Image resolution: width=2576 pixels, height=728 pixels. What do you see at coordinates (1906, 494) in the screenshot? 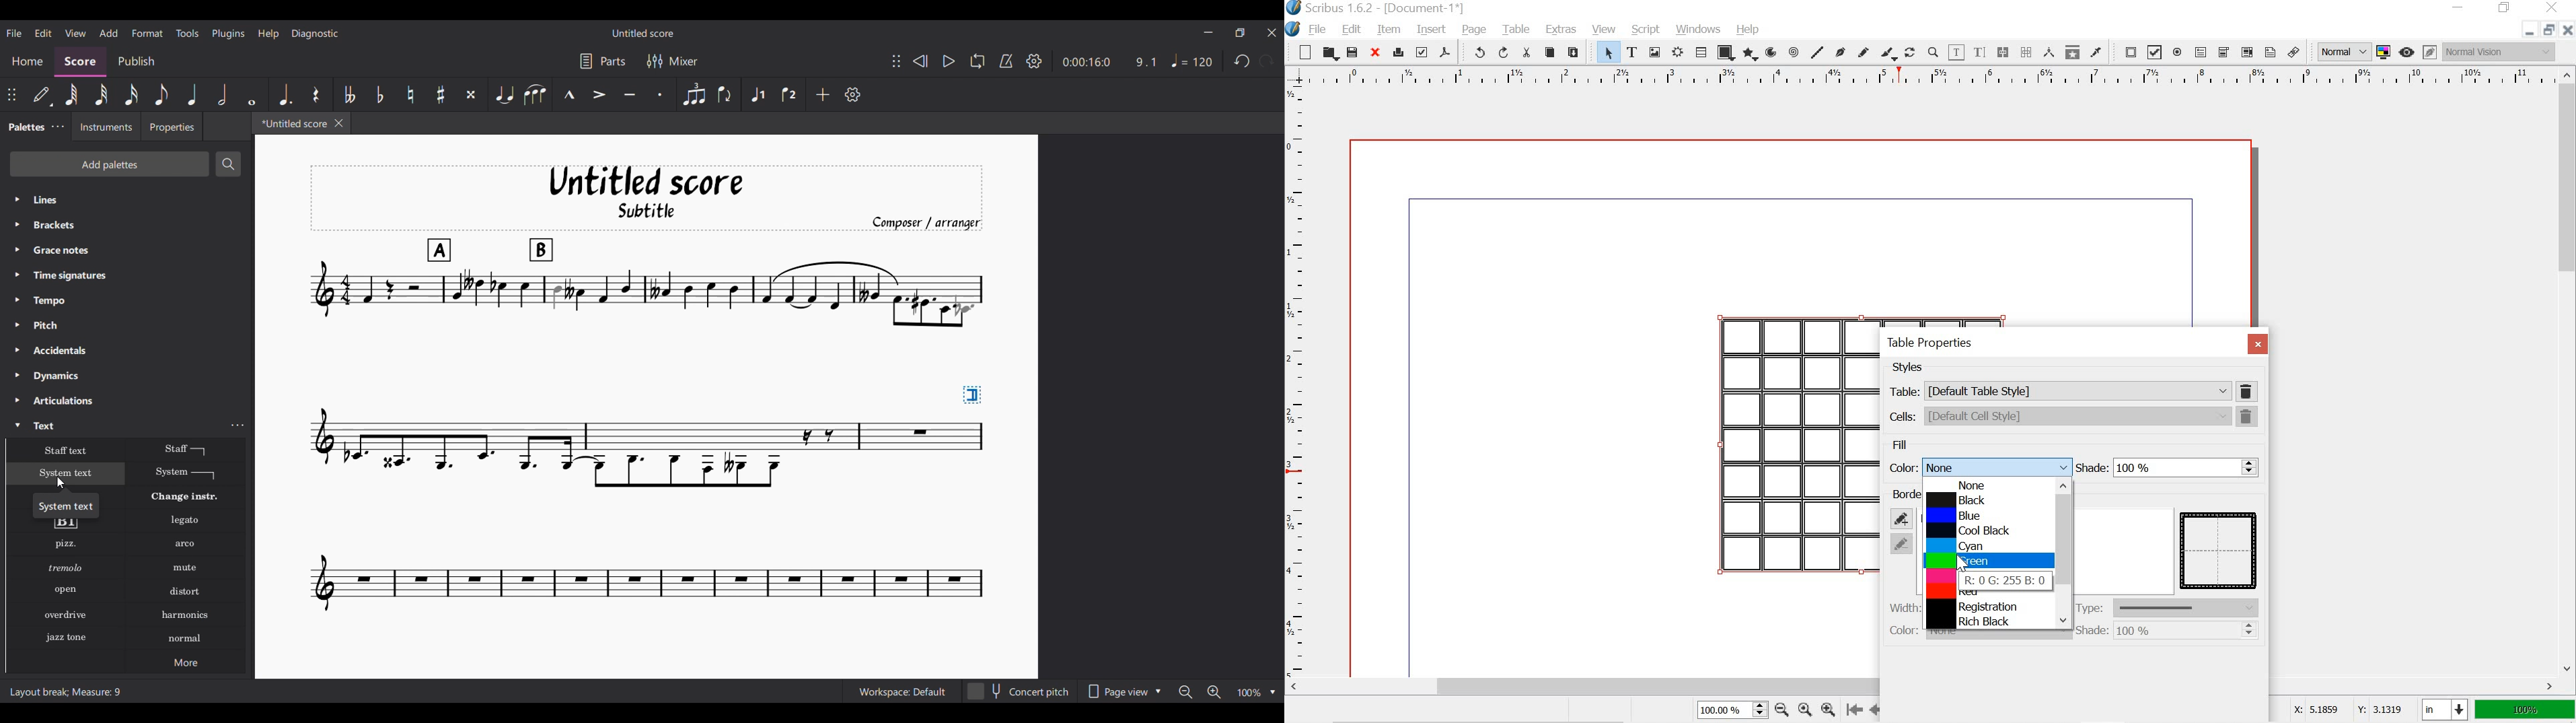
I see `borders` at bounding box center [1906, 494].